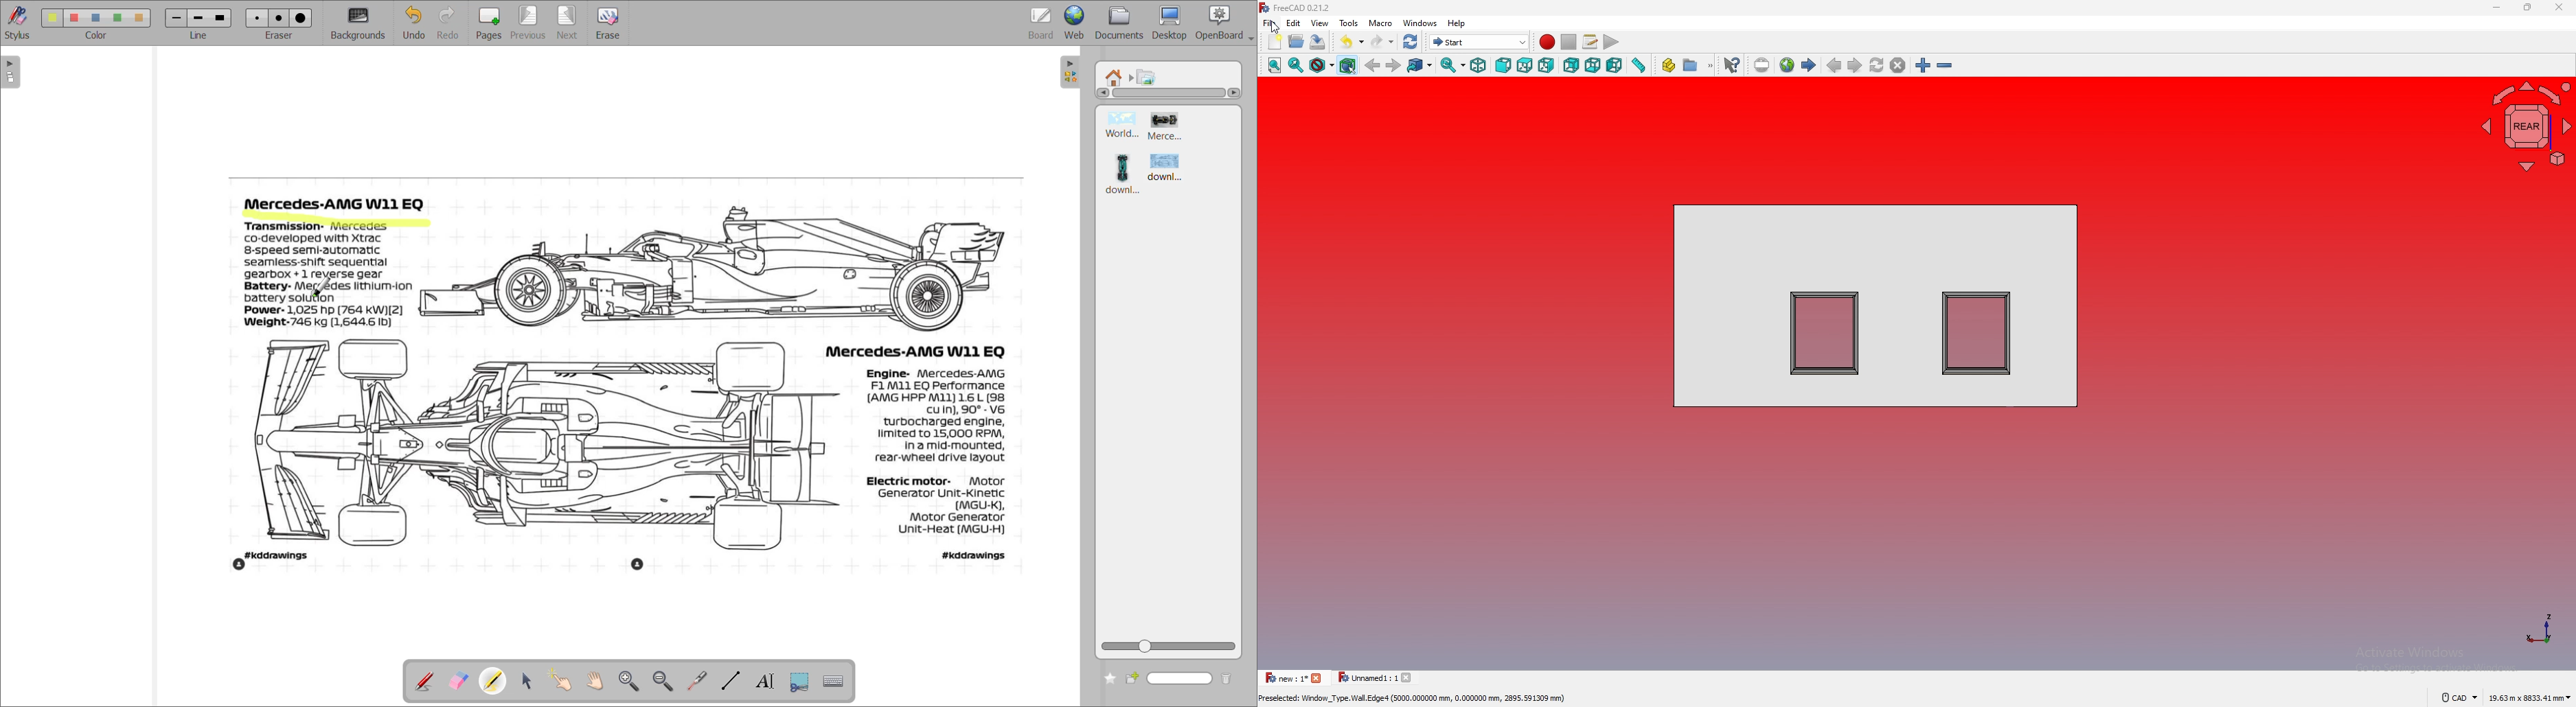  What do you see at coordinates (1731, 65) in the screenshot?
I see `what's this?` at bounding box center [1731, 65].